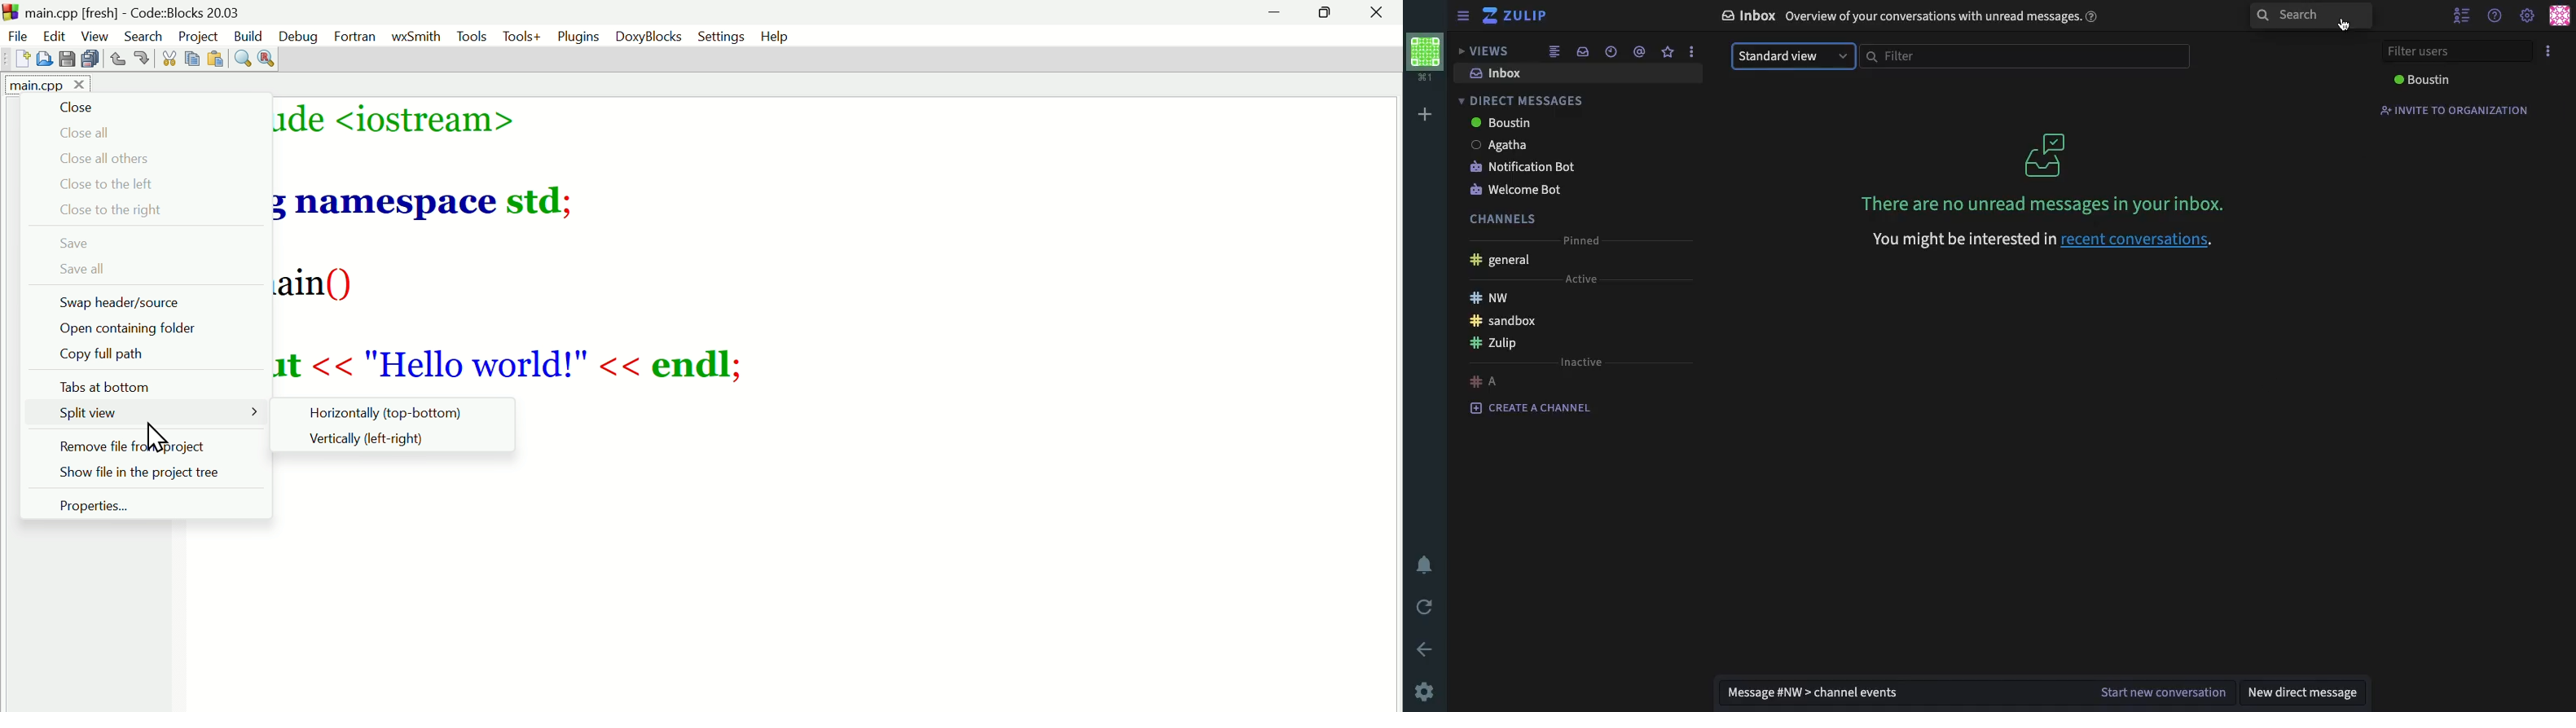  Describe the element at coordinates (1424, 56) in the screenshot. I see `workspace profile` at that location.